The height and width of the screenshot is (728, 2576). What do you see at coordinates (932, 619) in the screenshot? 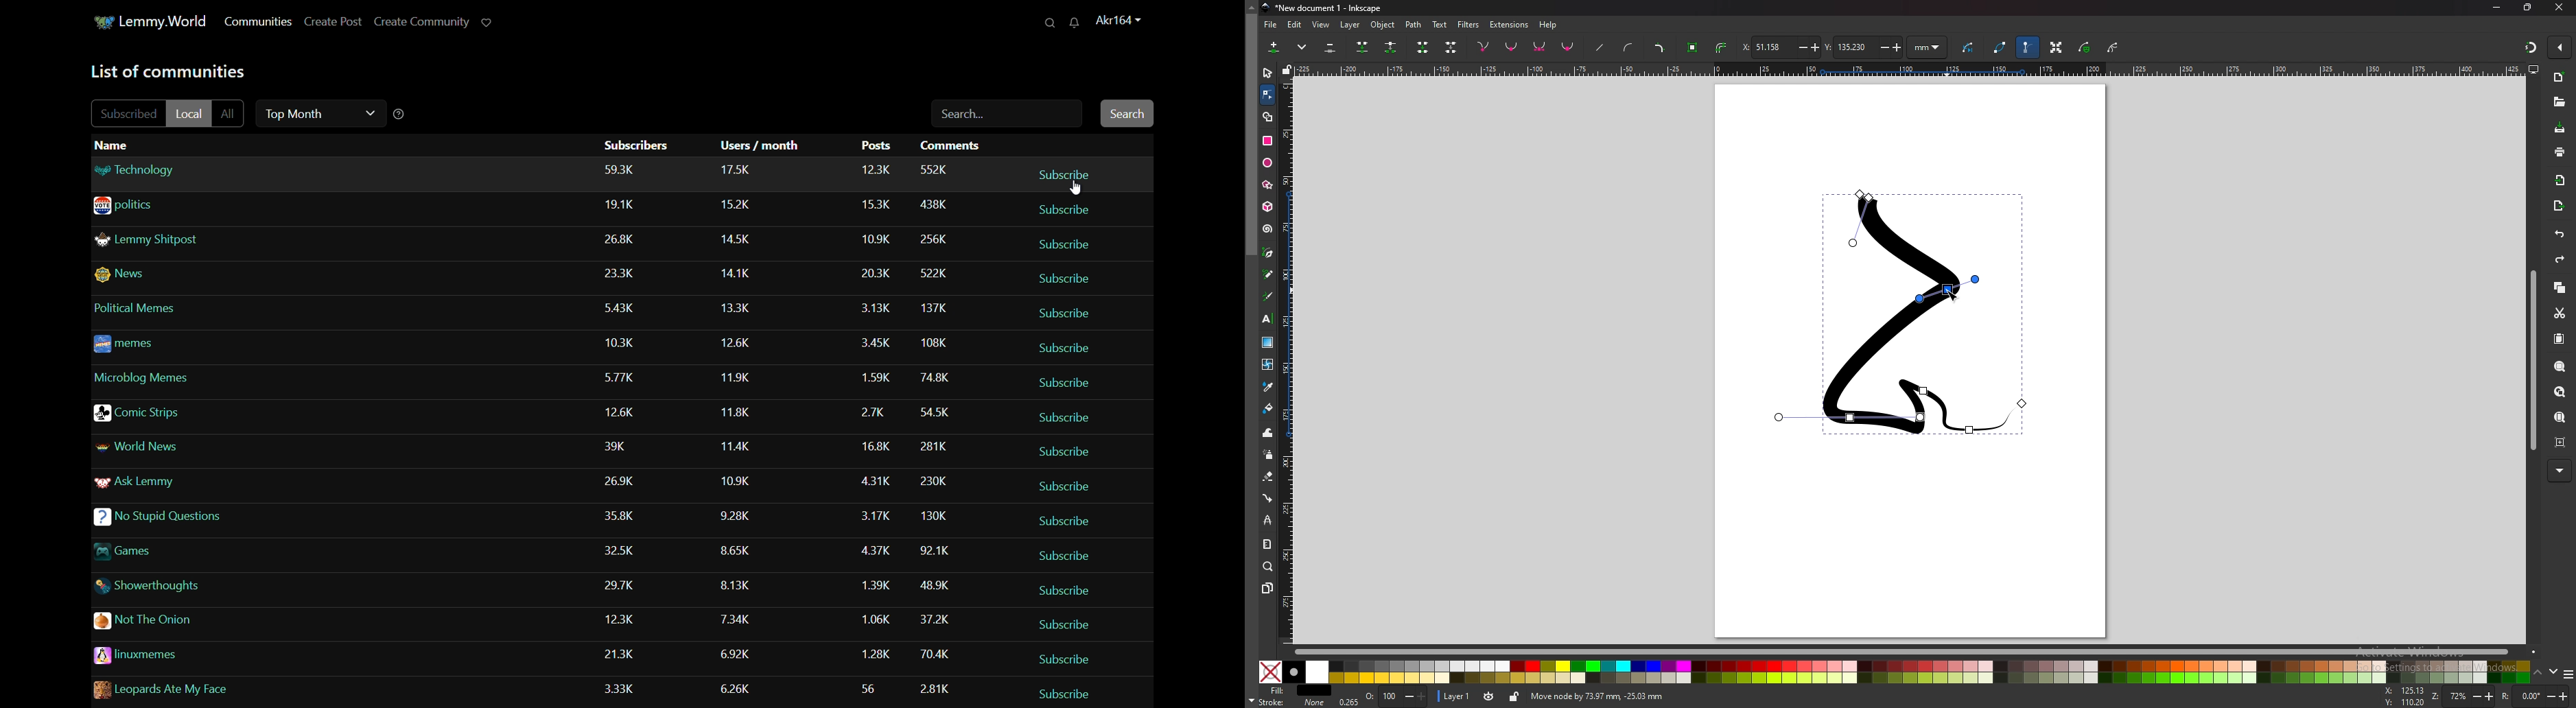
I see `comments` at bounding box center [932, 619].